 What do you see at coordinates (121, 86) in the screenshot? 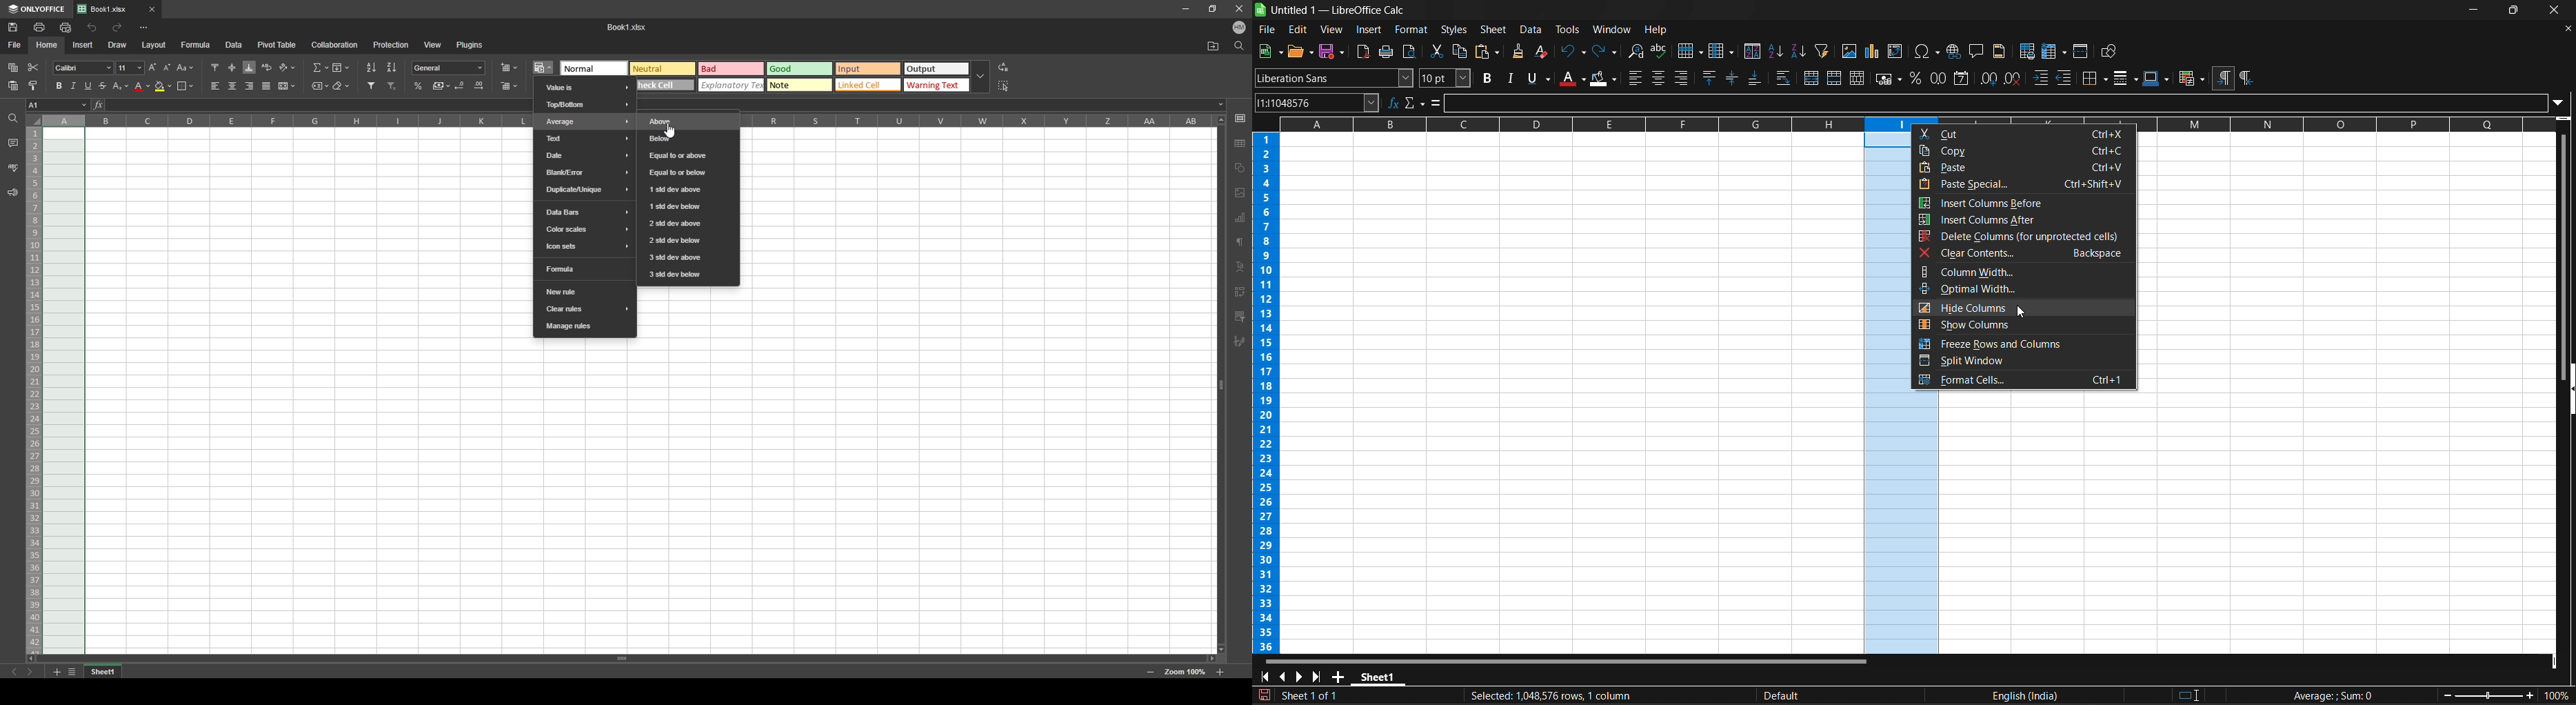
I see `subscript` at bounding box center [121, 86].